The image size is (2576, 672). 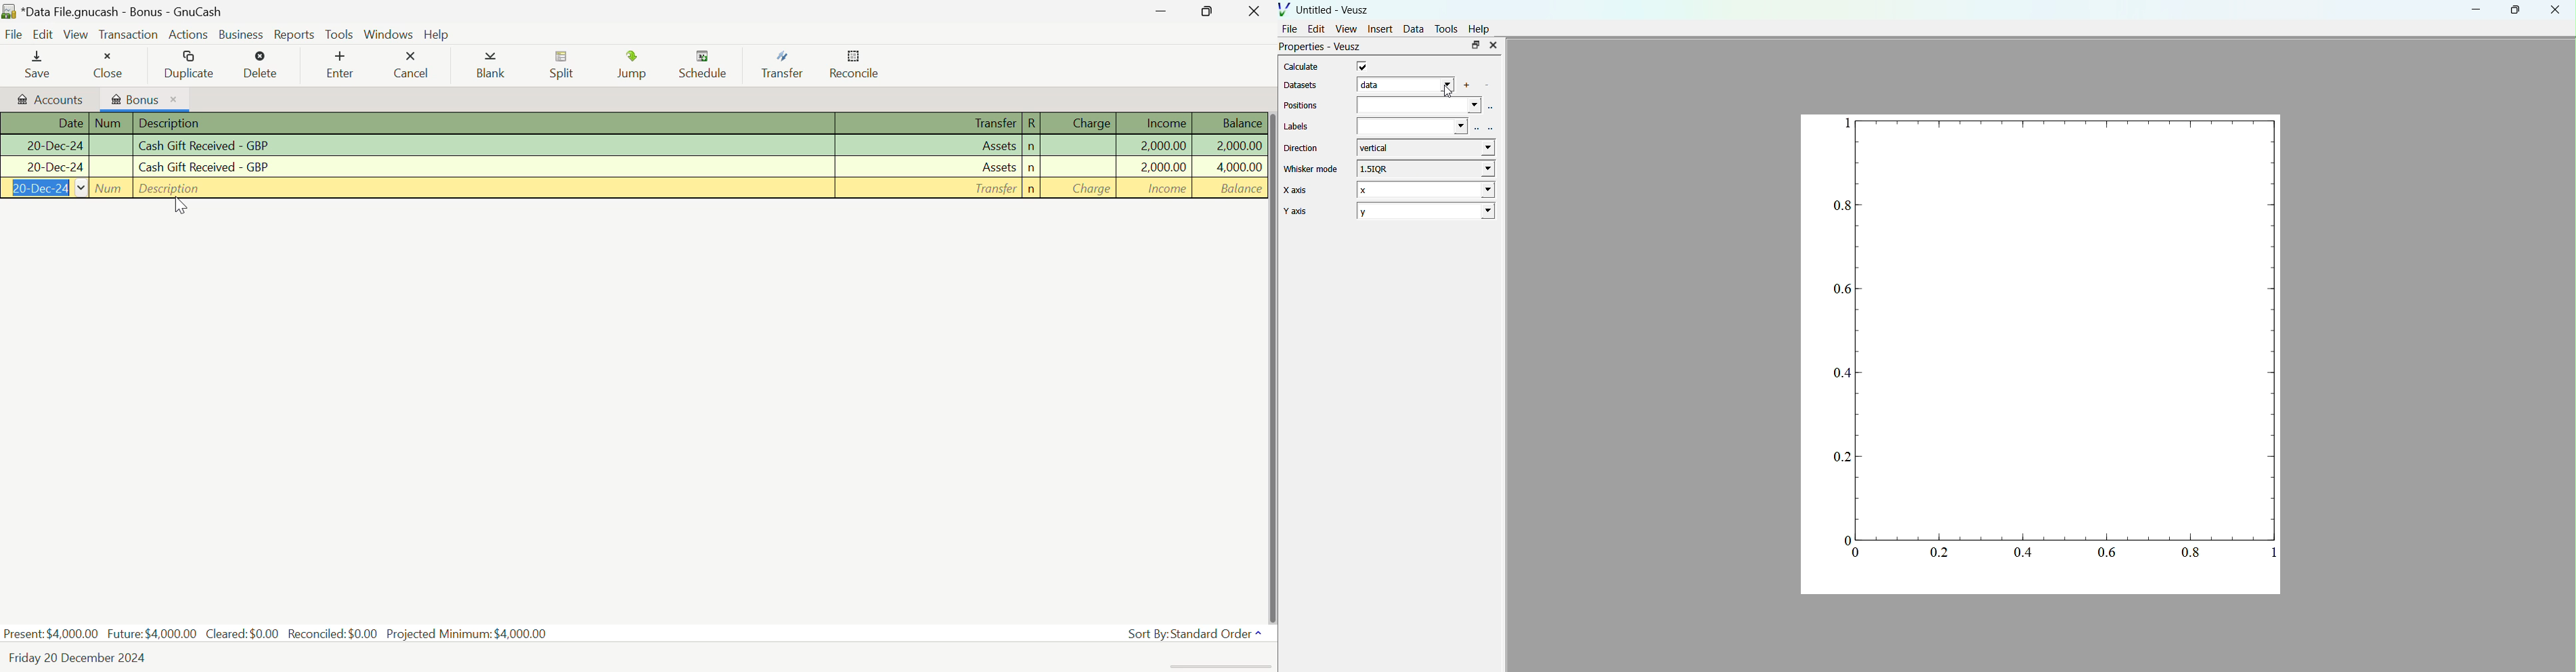 What do you see at coordinates (1032, 168) in the screenshot?
I see `n` at bounding box center [1032, 168].